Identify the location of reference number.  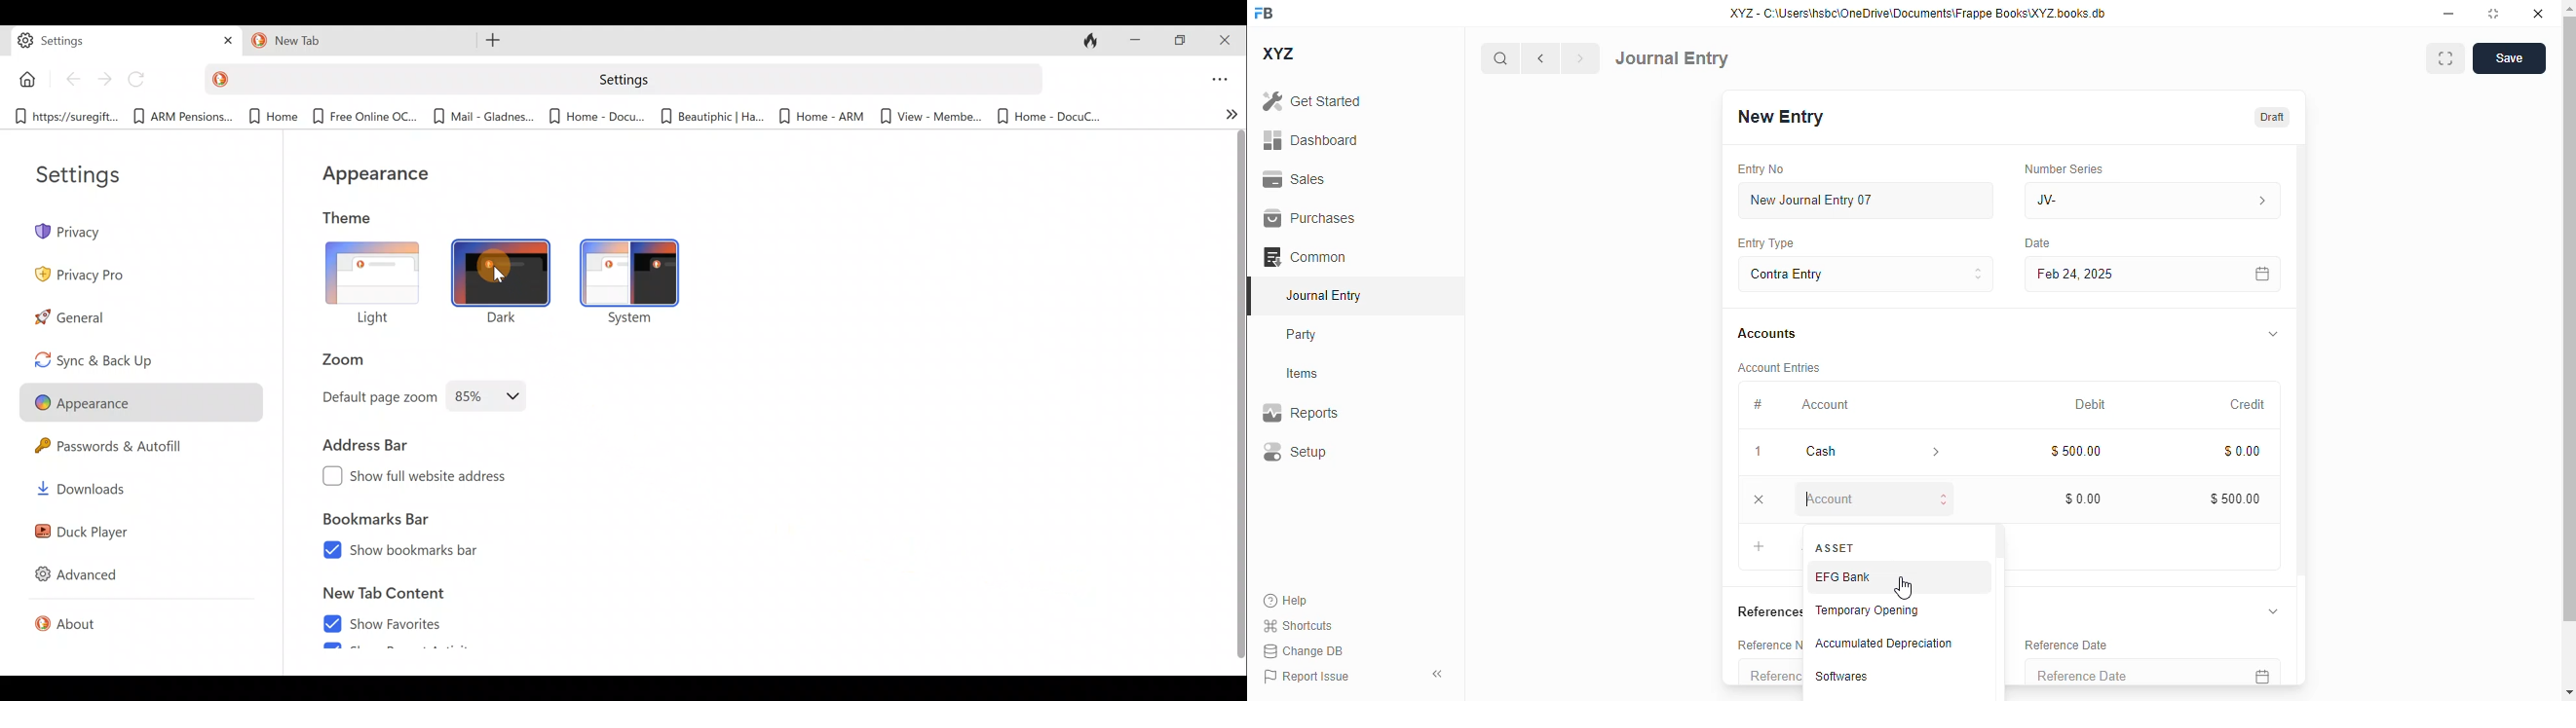
(1767, 644).